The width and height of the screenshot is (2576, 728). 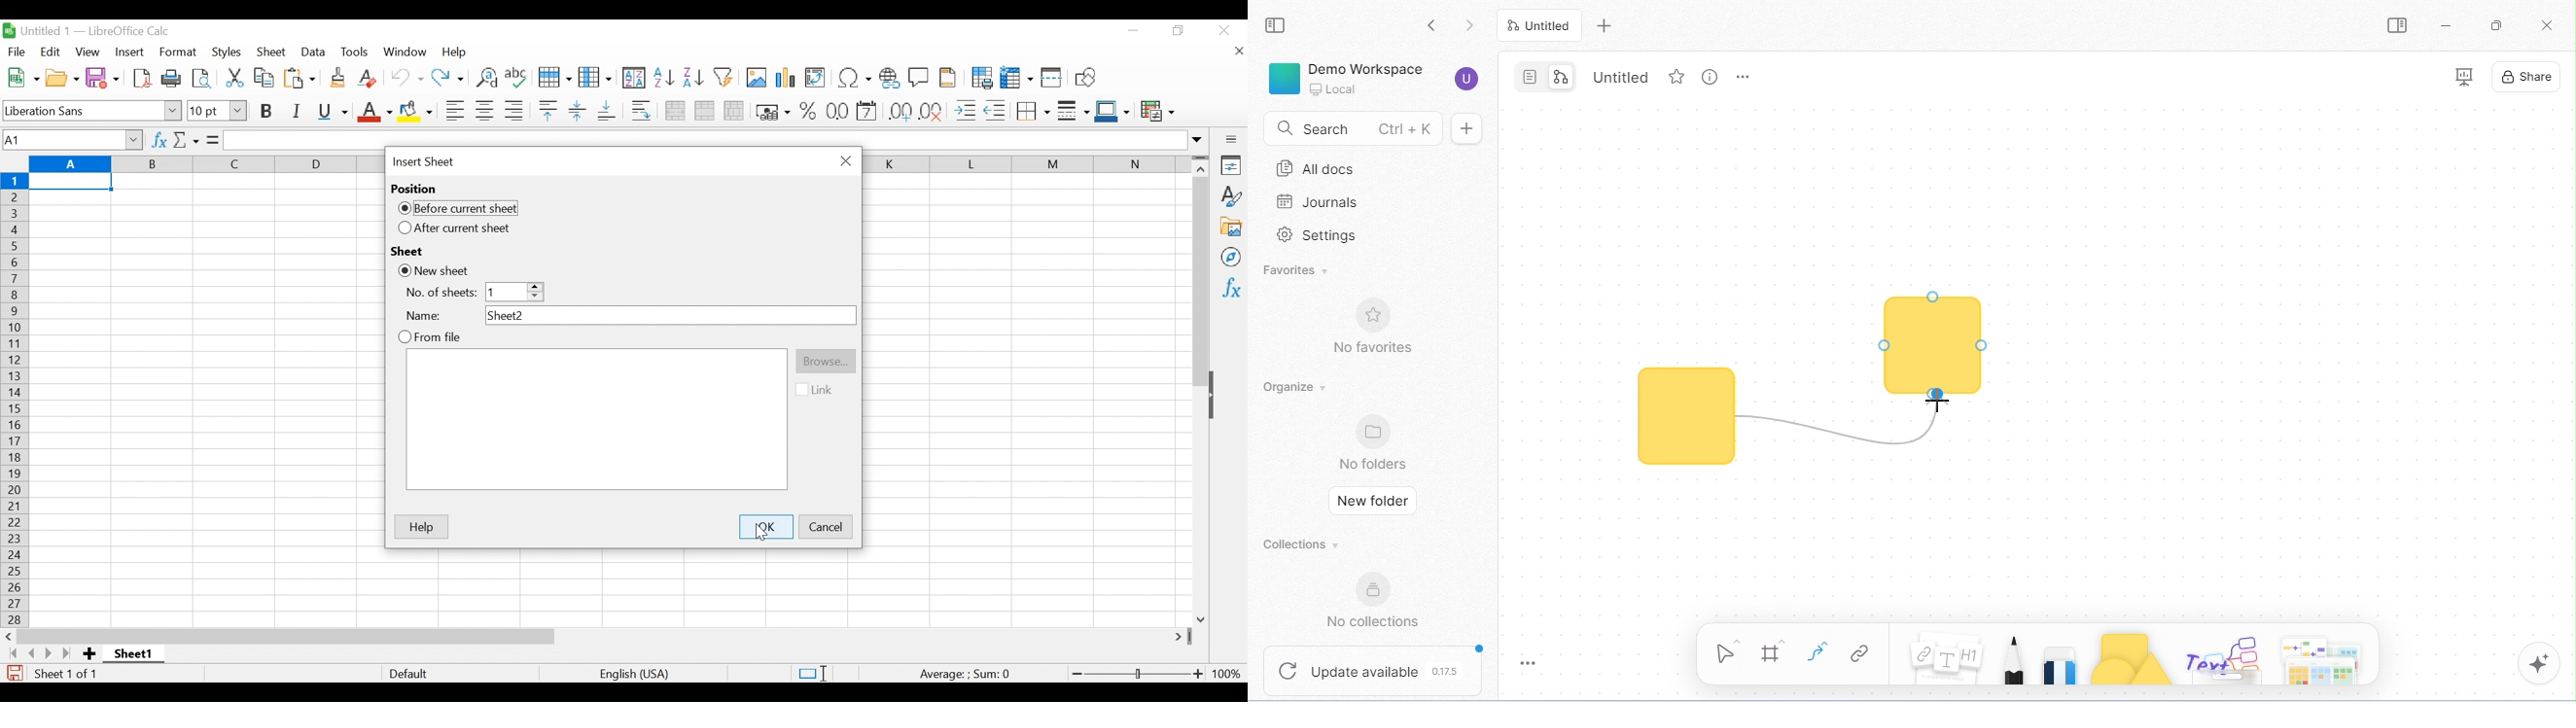 What do you see at coordinates (633, 77) in the screenshot?
I see `Sort` at bounding box center [633, 77].